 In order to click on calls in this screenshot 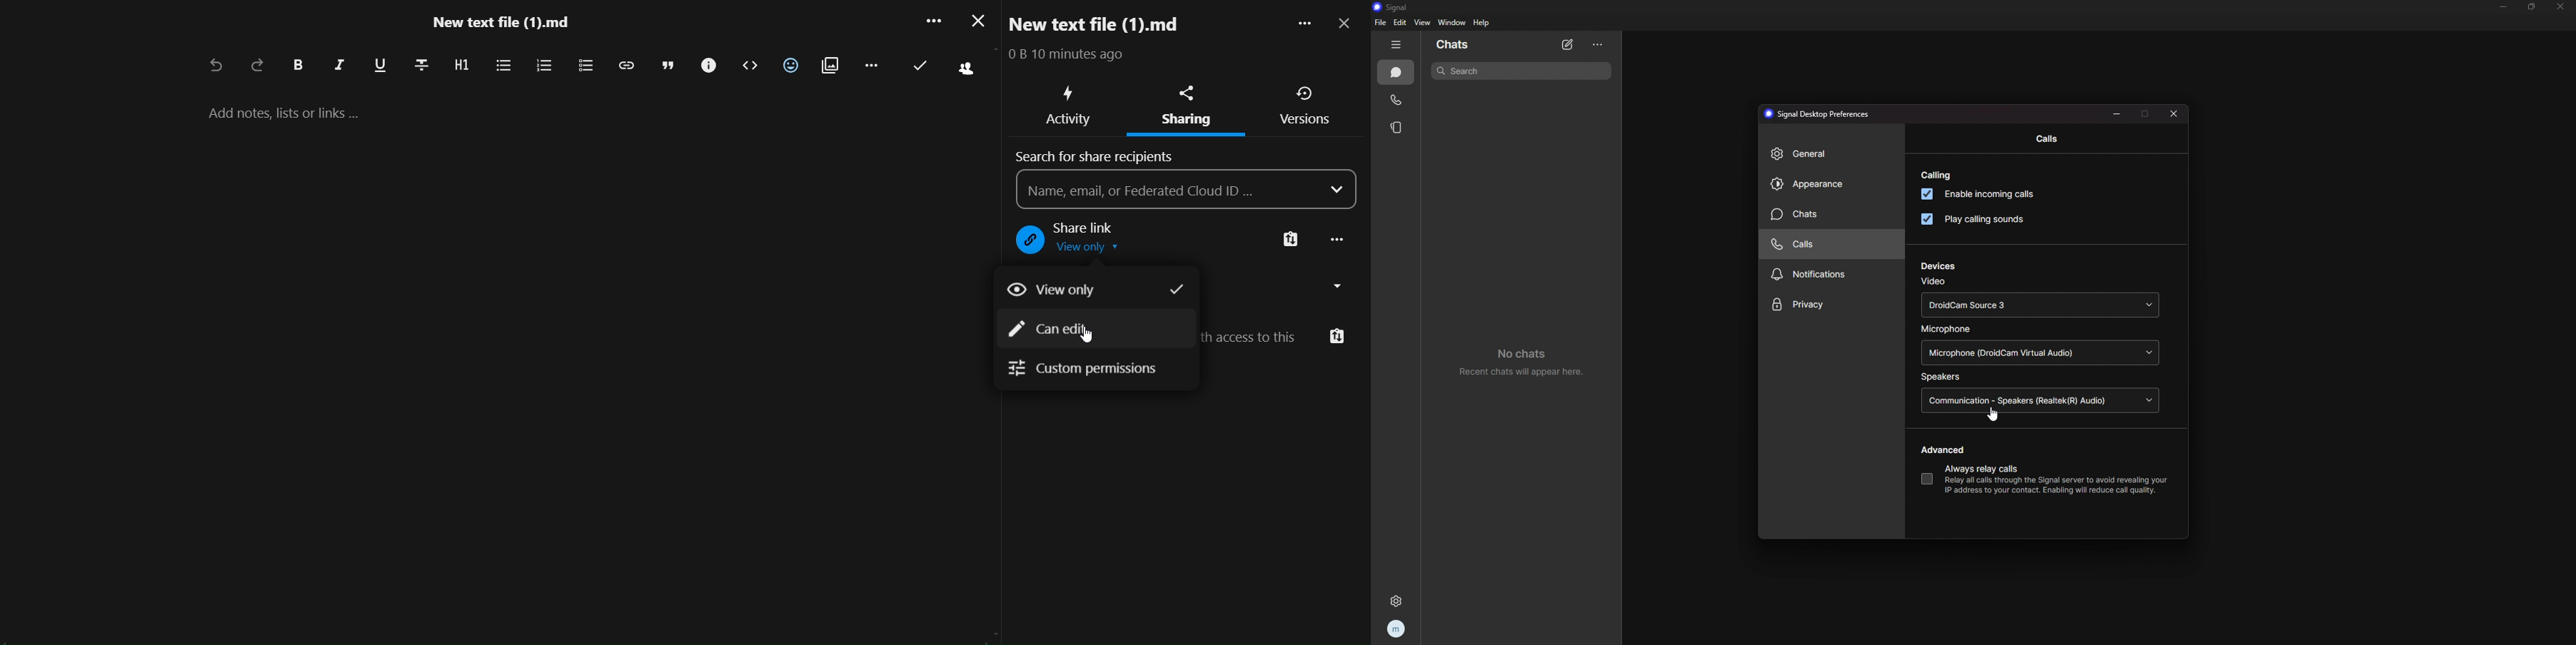, I will do `click(2043, 139)`.